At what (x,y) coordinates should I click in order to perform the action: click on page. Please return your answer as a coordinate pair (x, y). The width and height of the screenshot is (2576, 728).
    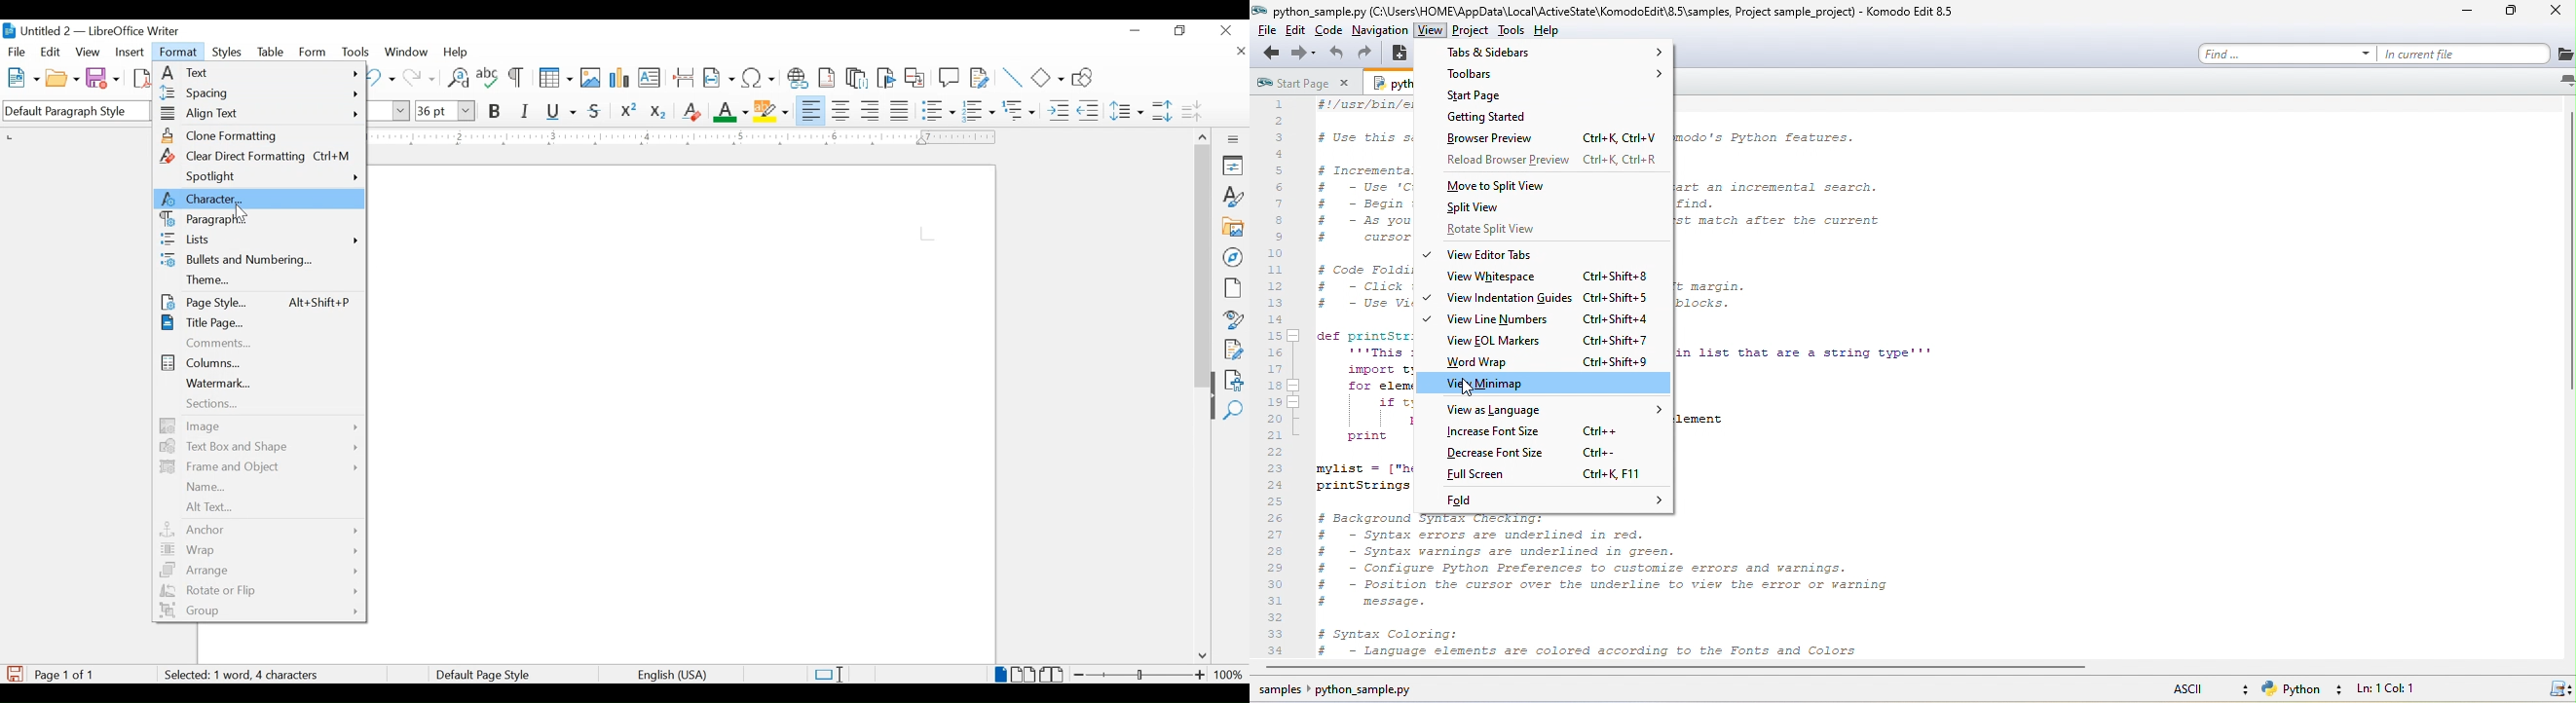
    Looking at the image, I should click on (1232, 288).